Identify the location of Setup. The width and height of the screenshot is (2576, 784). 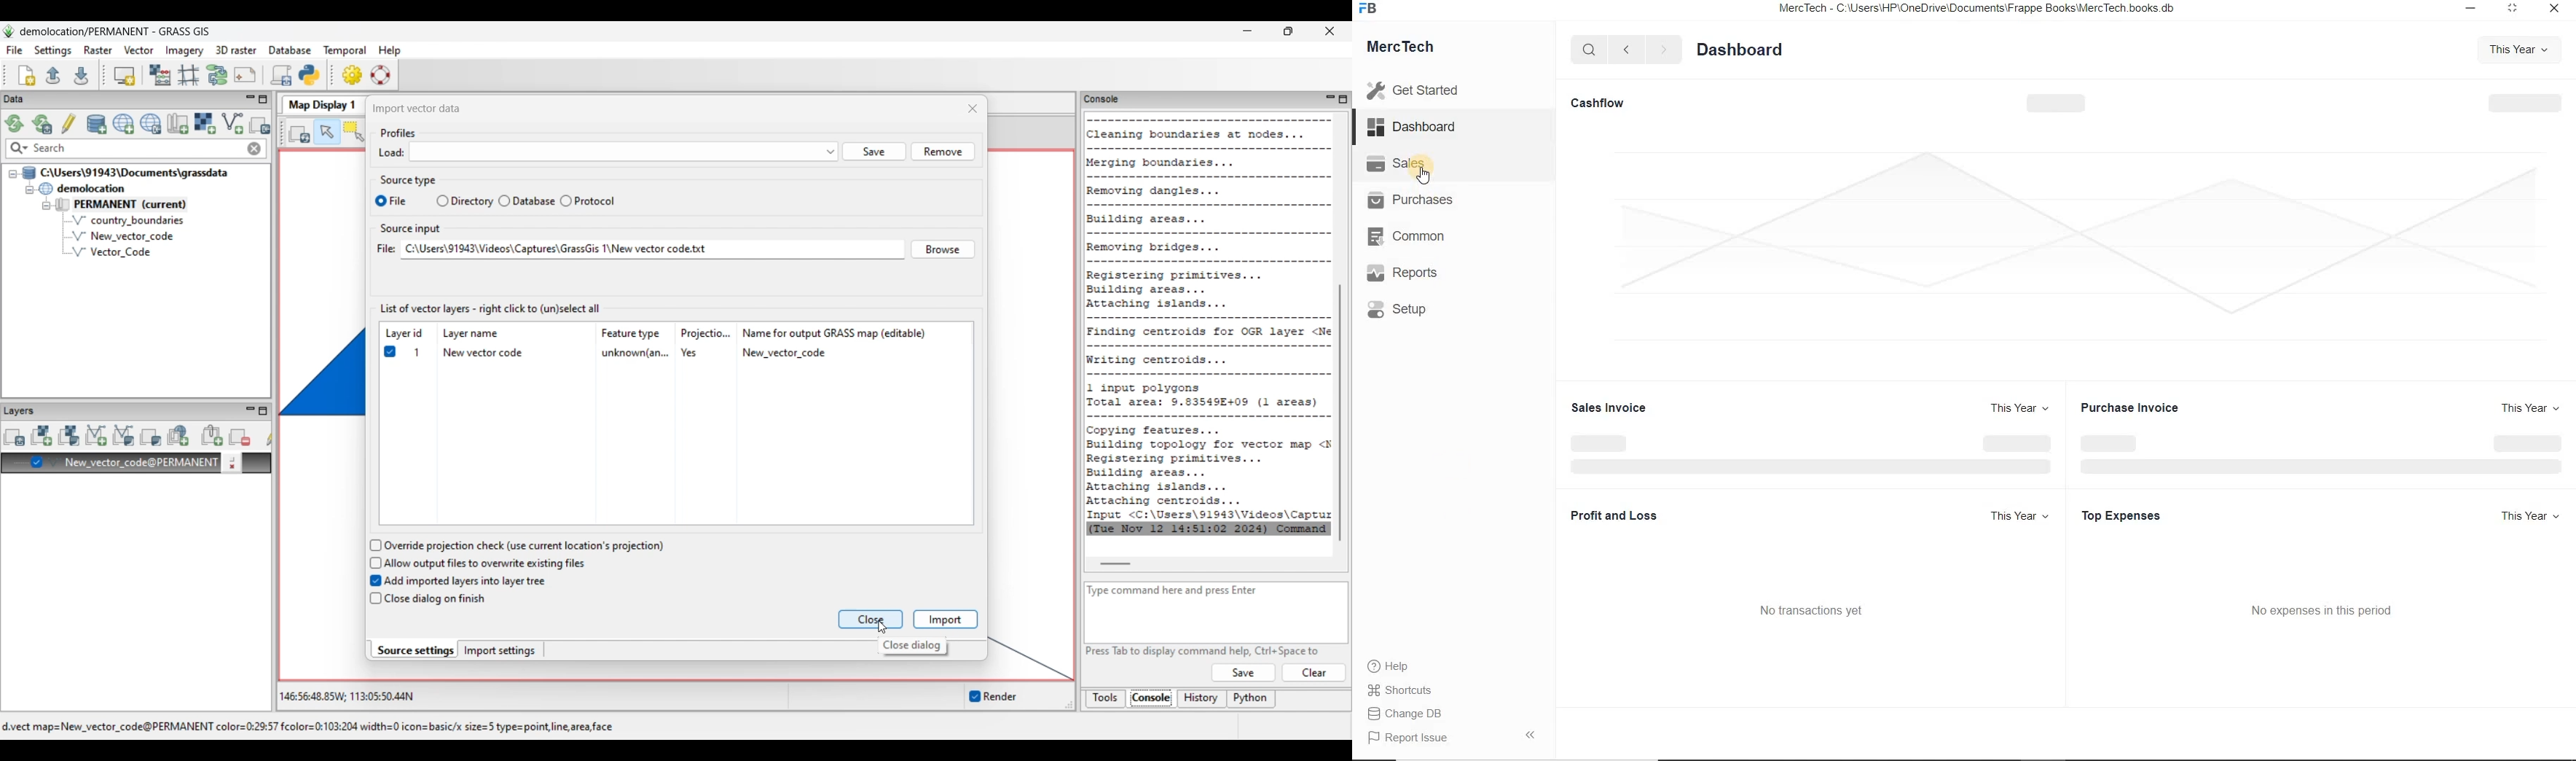
(1404, 309).